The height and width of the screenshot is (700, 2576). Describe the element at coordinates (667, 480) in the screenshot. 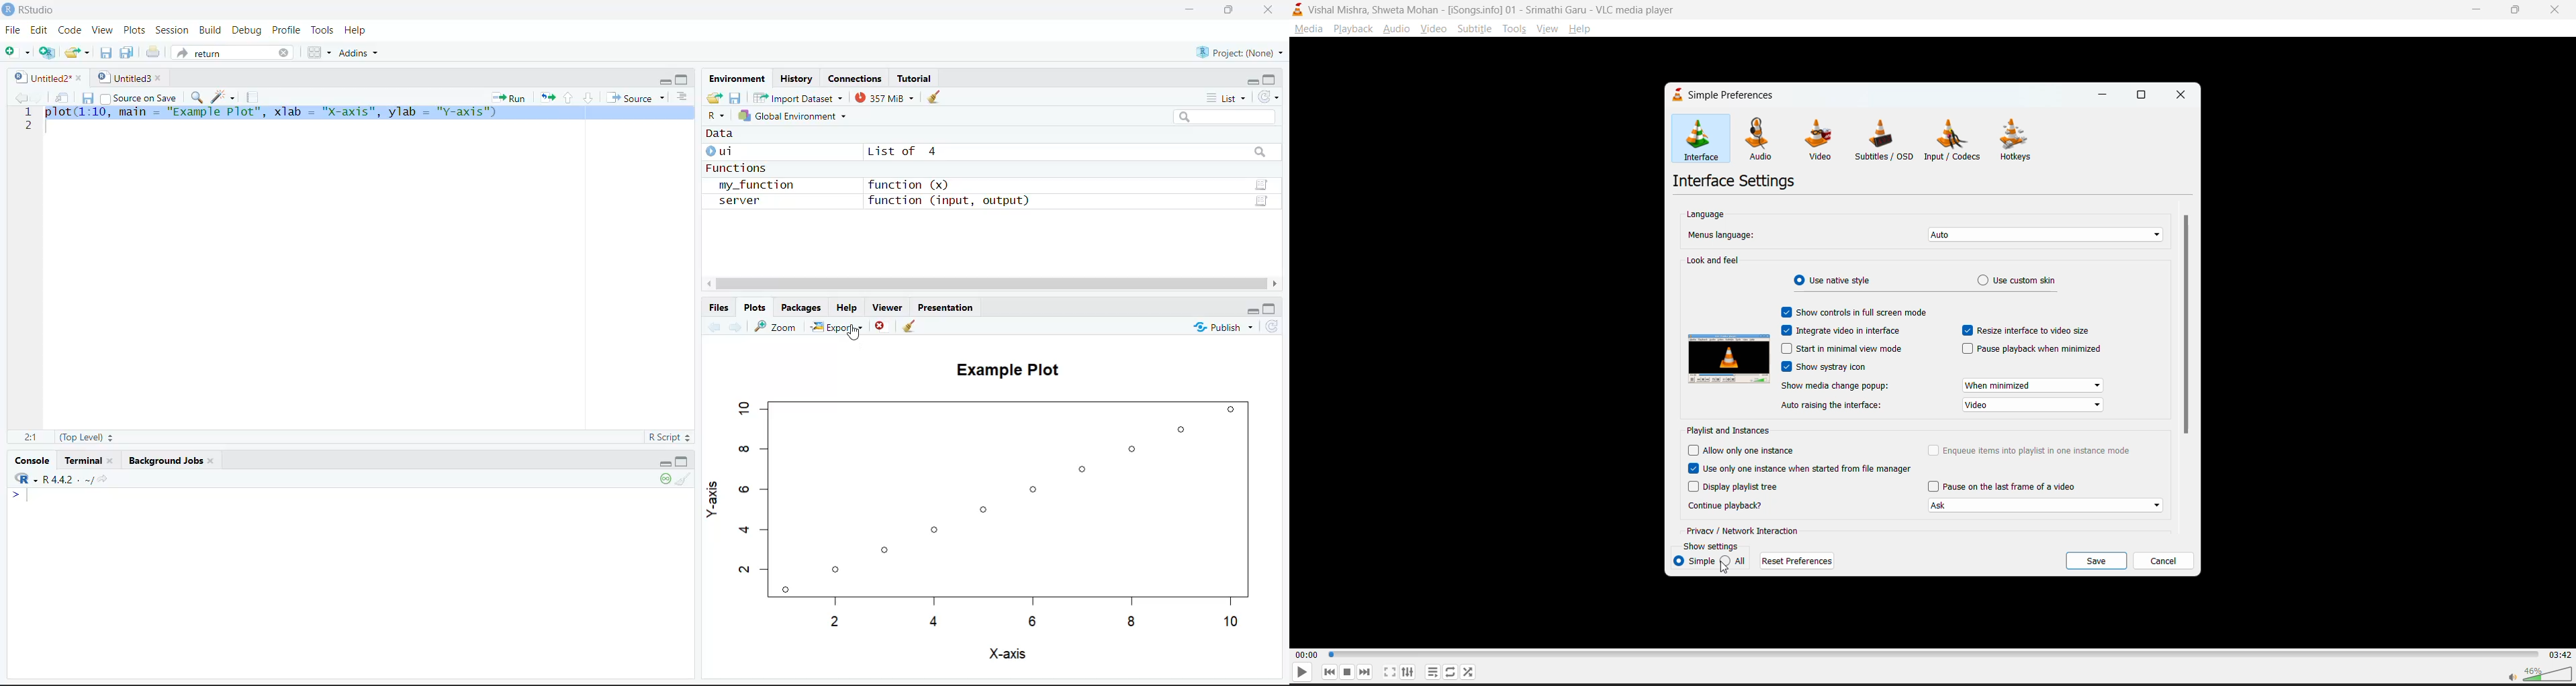

I see `Session suspend timeout` at that location.